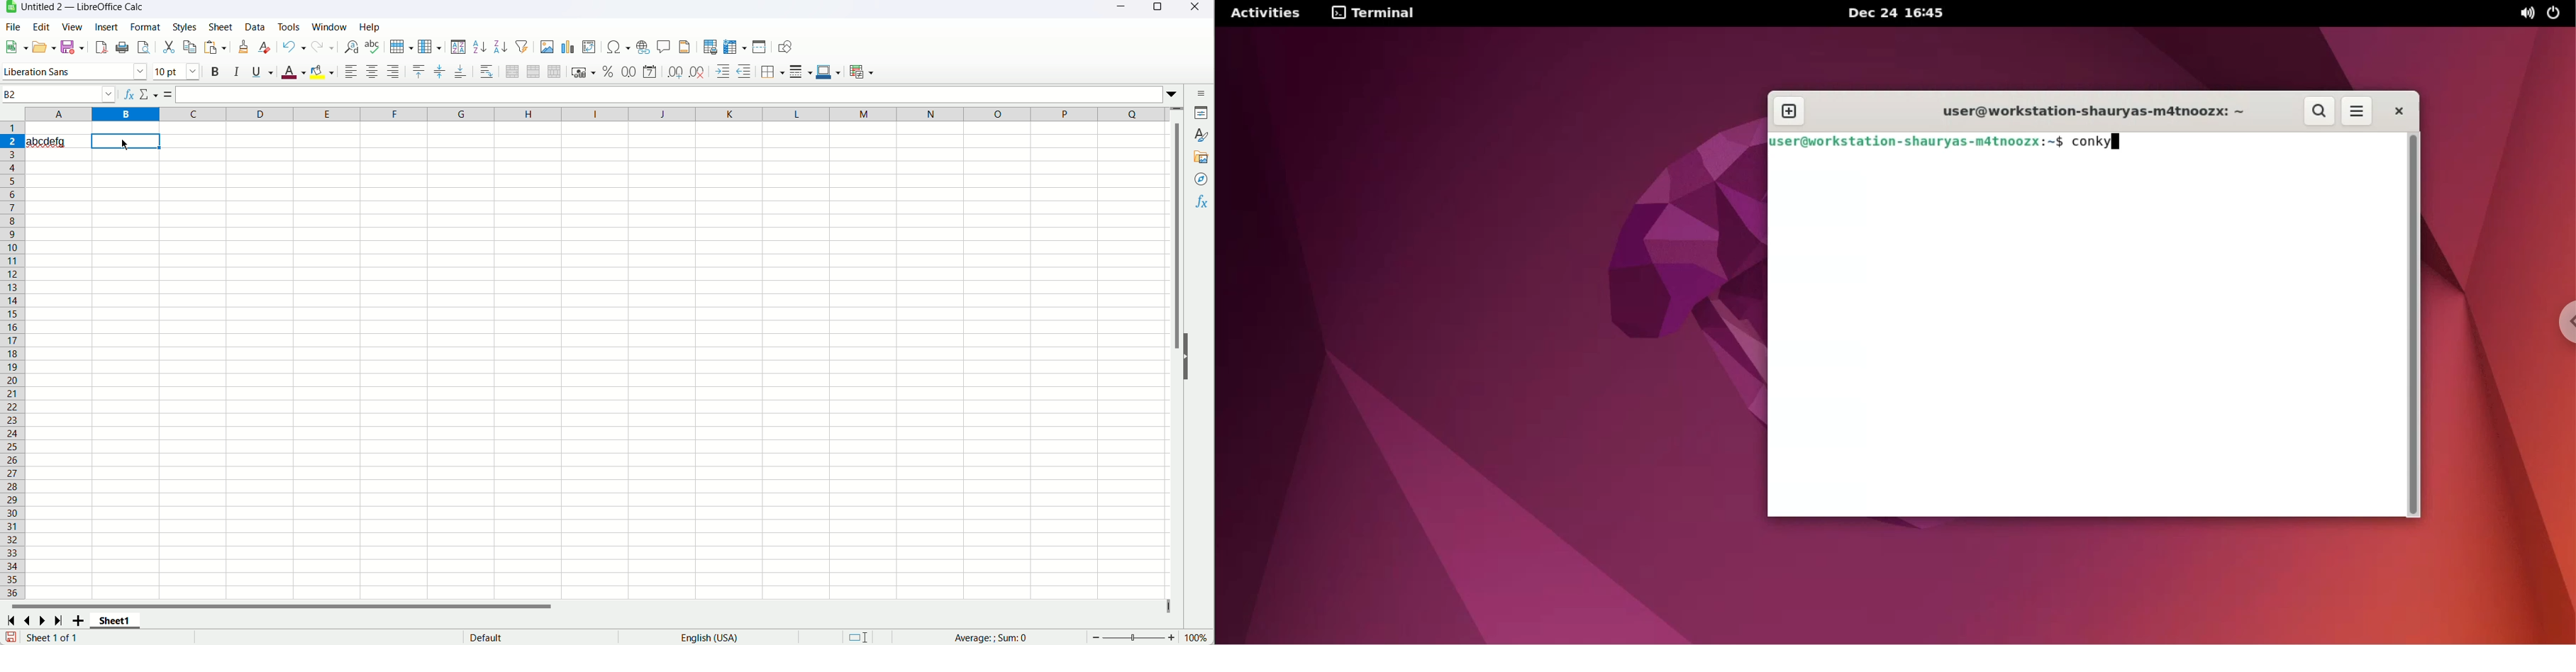 The width and height of the screenshot is (2576, 672). What do you see at coordinates (215, 47) in the screenshot?
I see `paste` at bounding box center [215, 47].